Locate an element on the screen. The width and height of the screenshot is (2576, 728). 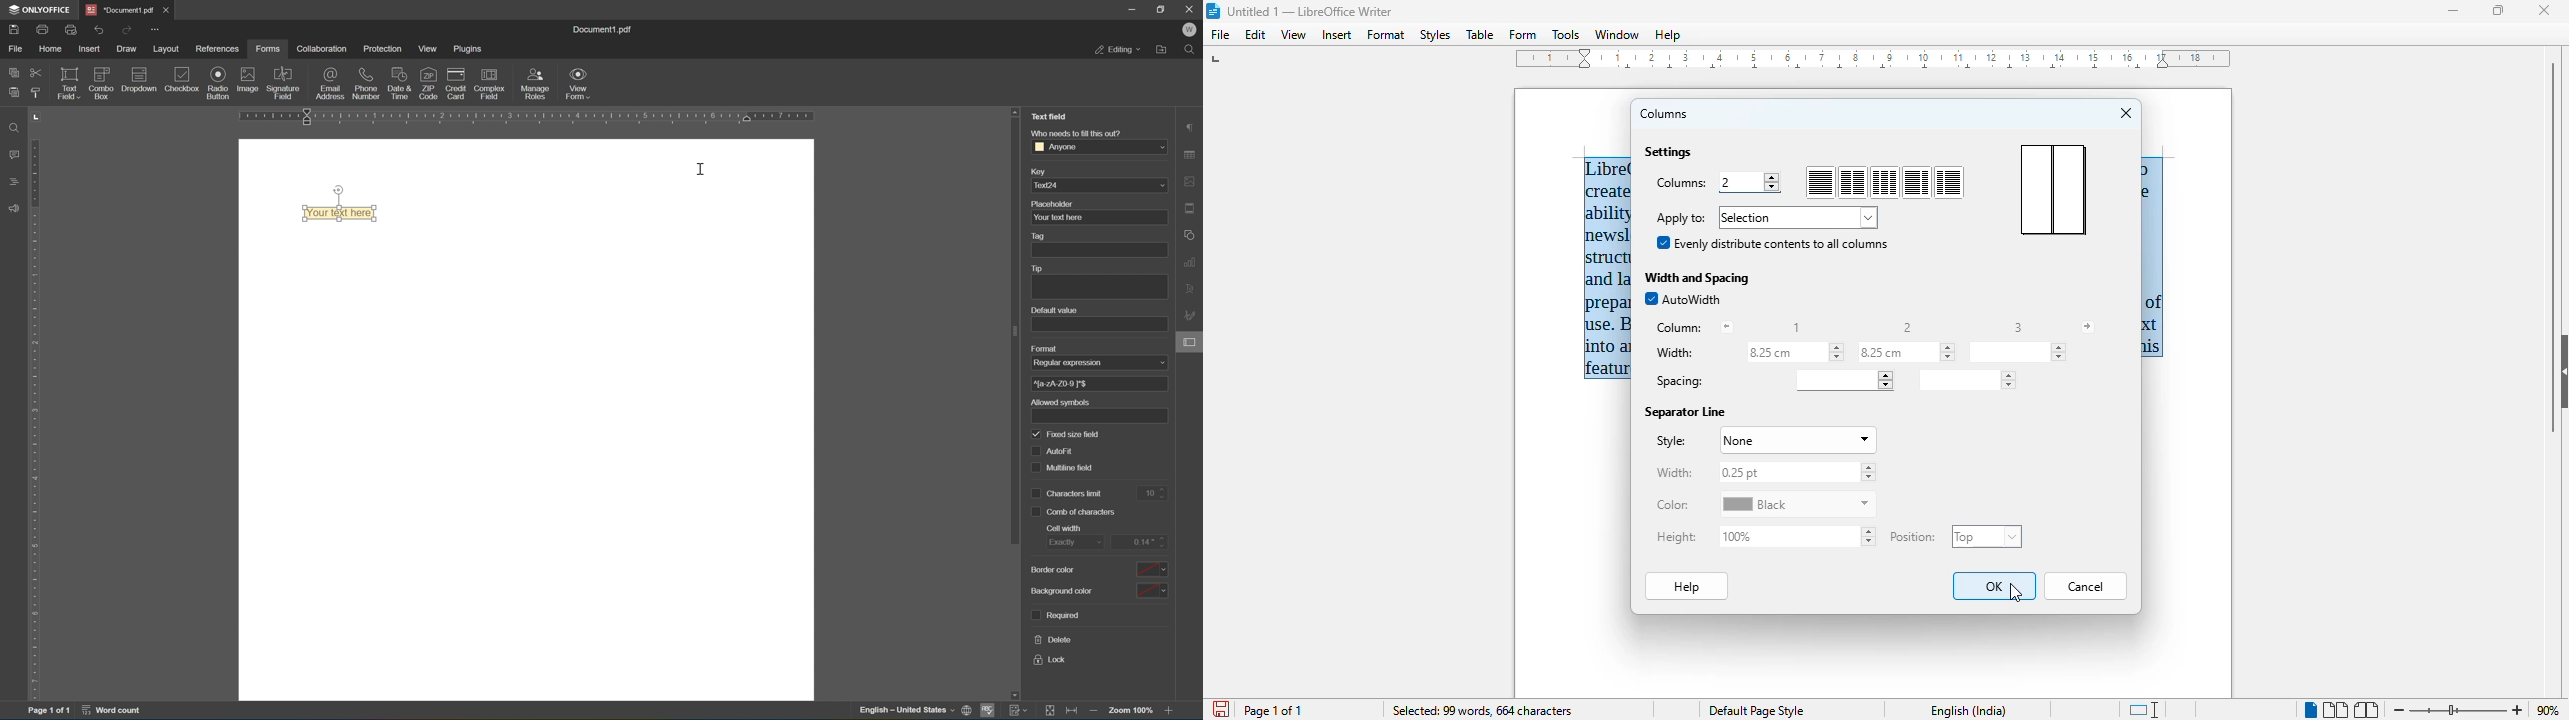
who needs to fill this out? is located at coordinates (1076, 133).